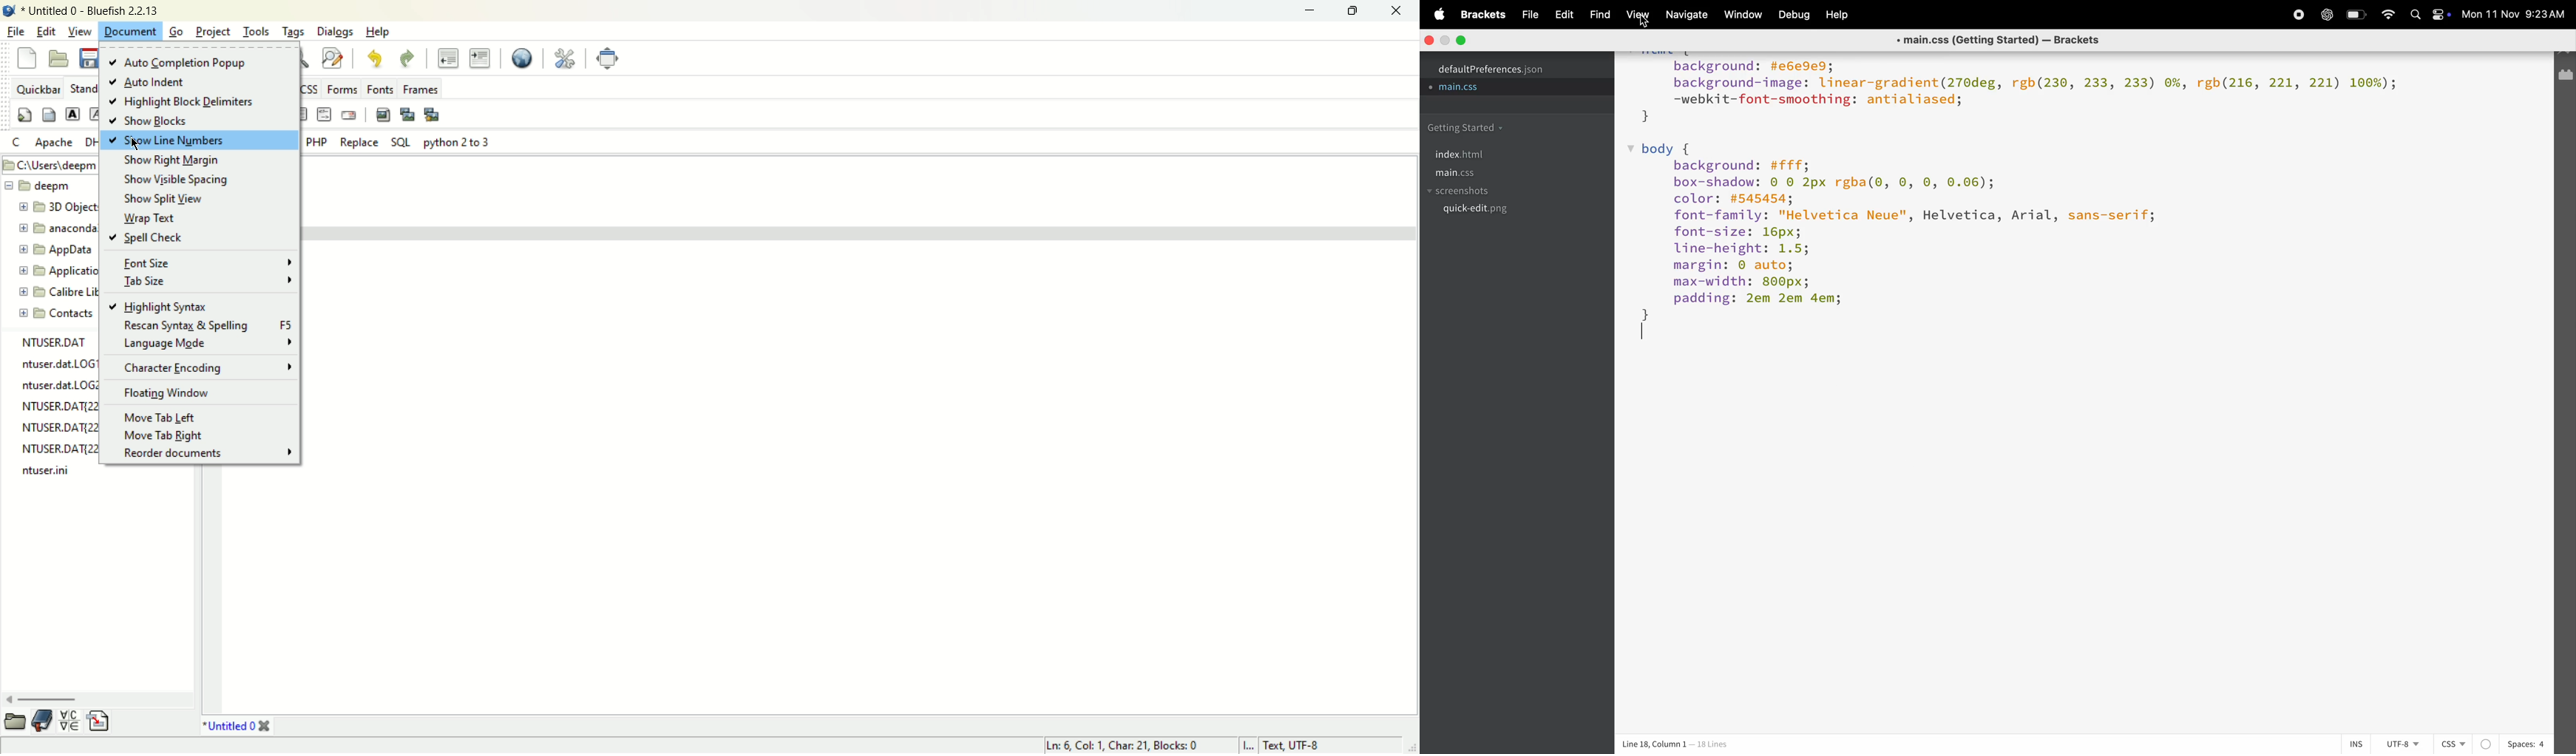  I want to click on closing, so click(1431, 40).